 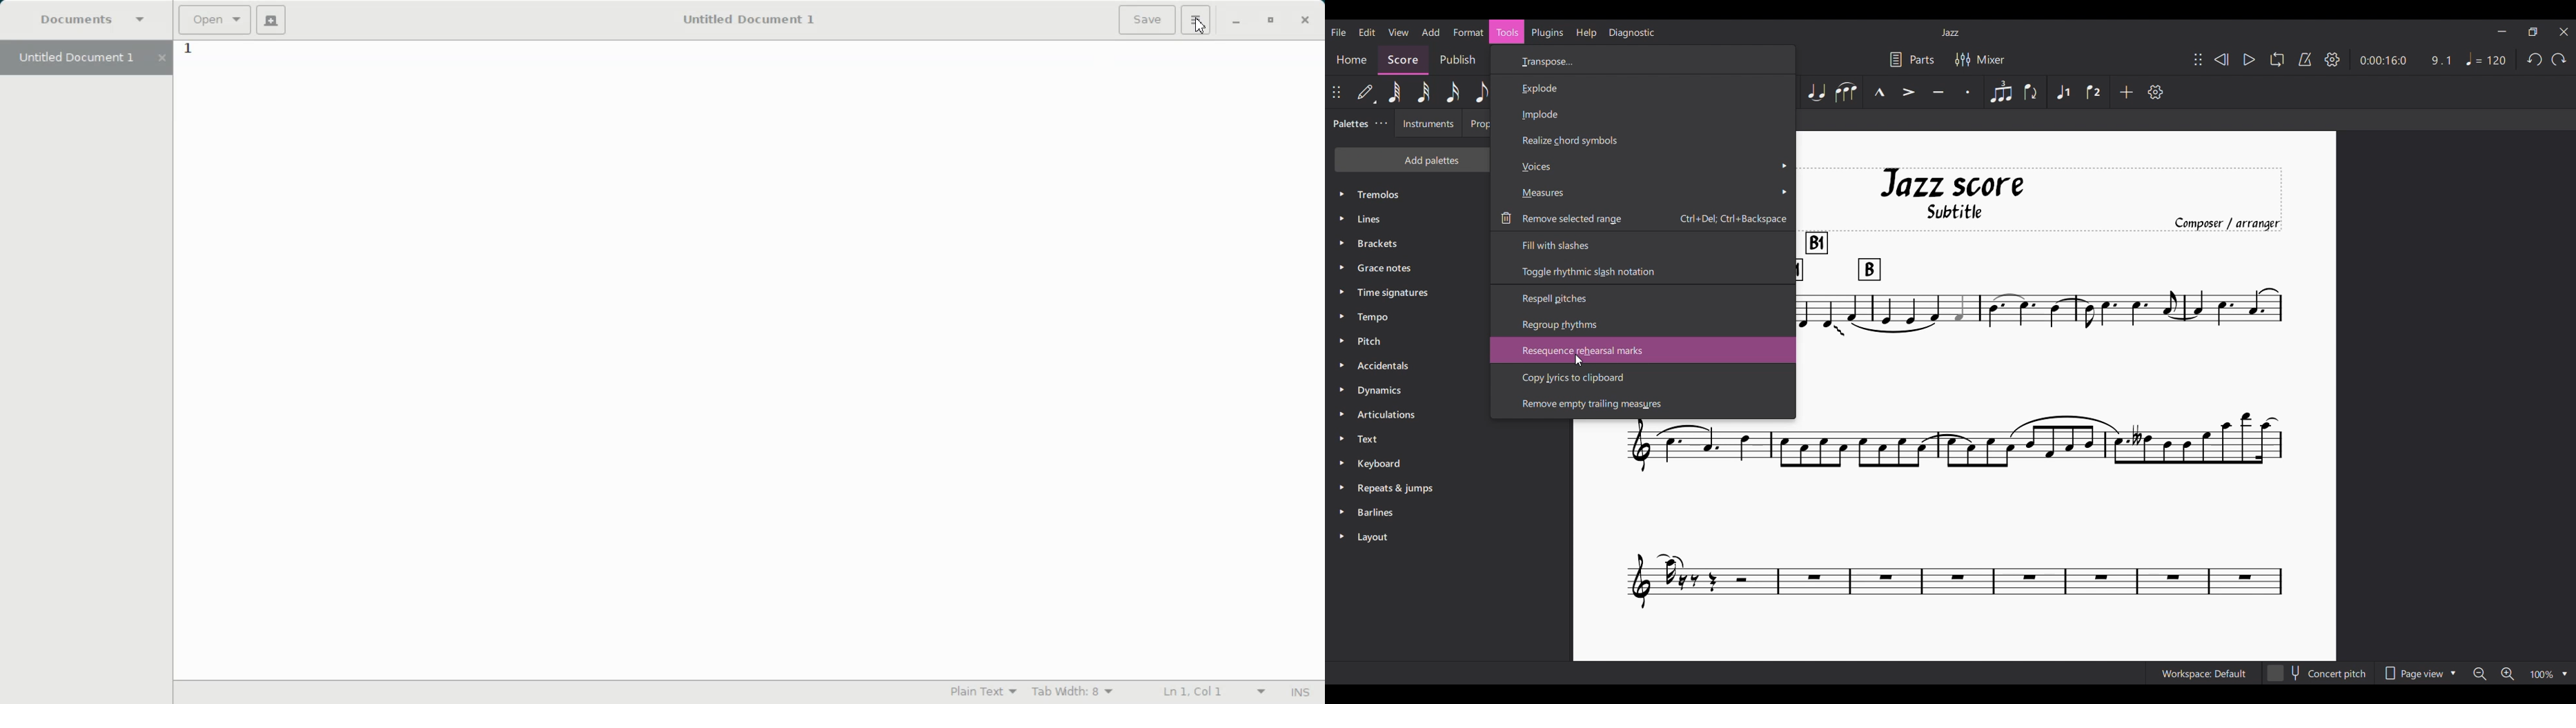 What do you see at coordinates (1408, 243) in the screenshot?
I see `Brackets` at bounding box center [1408, 243].